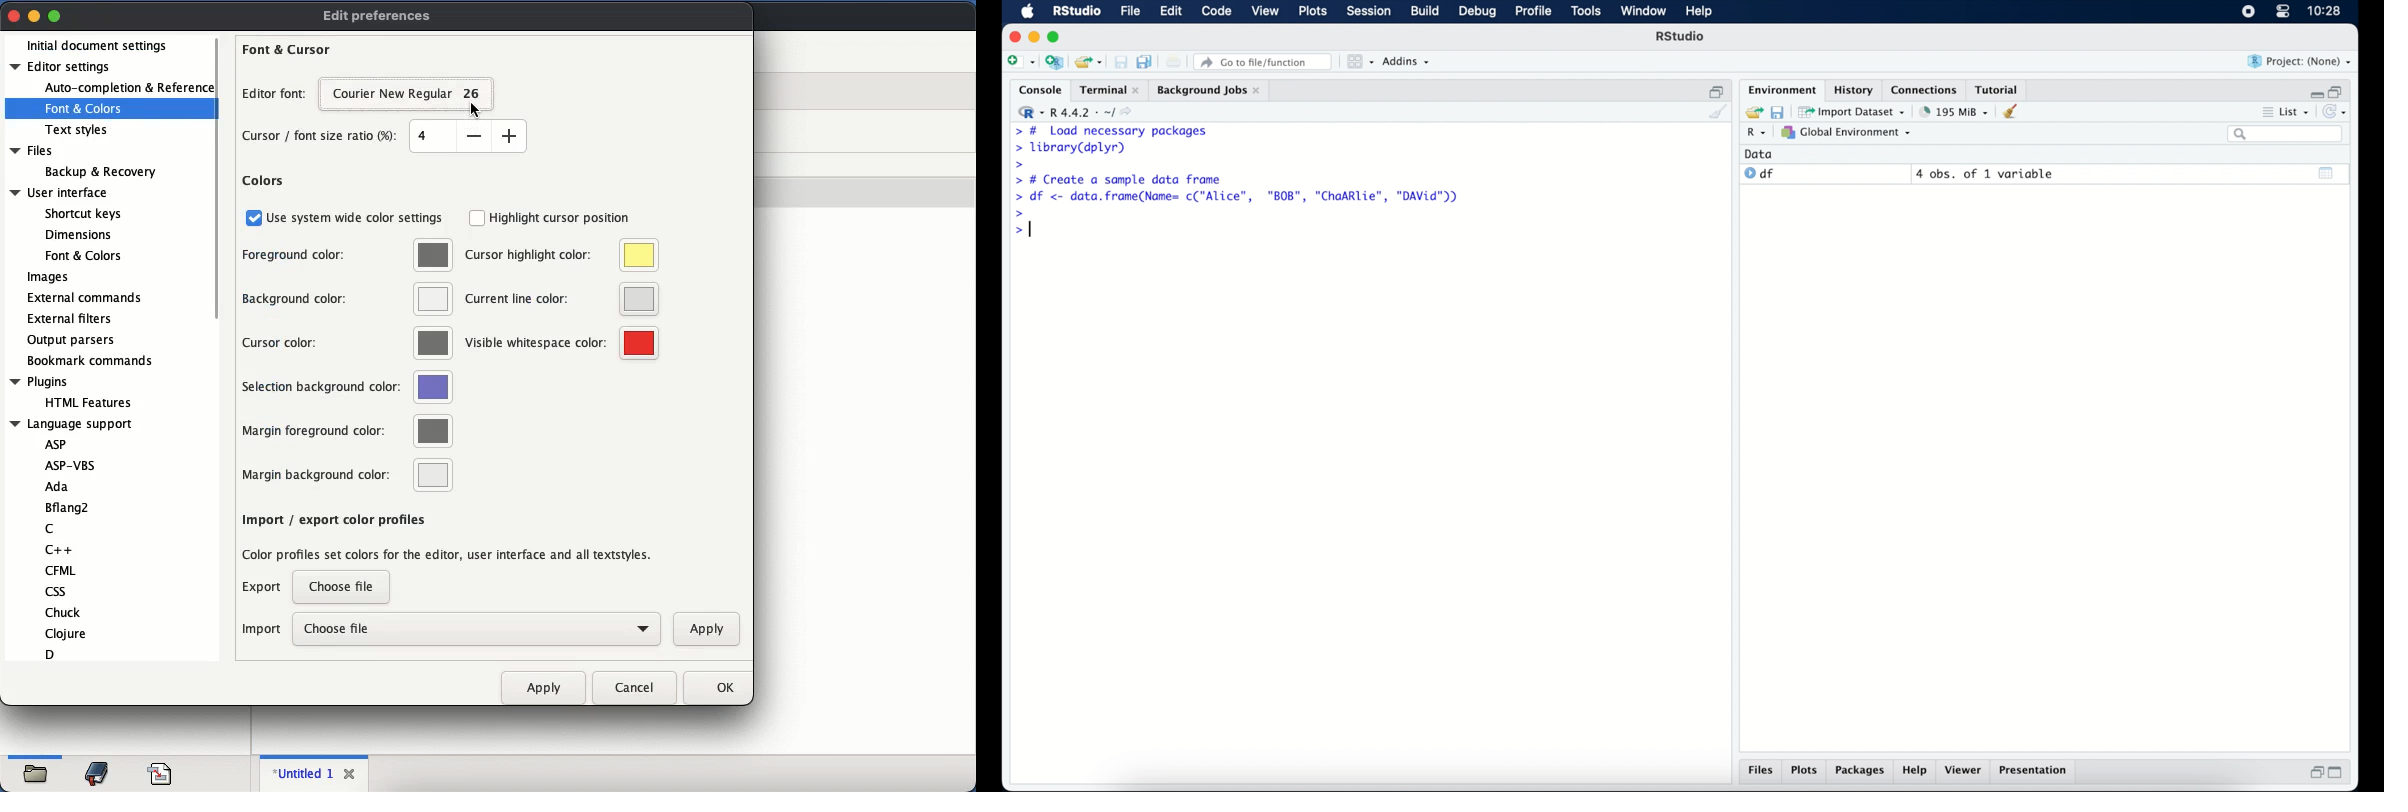  What do you see at coordinates (39, 380) in the screenshot?
I see `Plugins` at bounding box center [39, 380].